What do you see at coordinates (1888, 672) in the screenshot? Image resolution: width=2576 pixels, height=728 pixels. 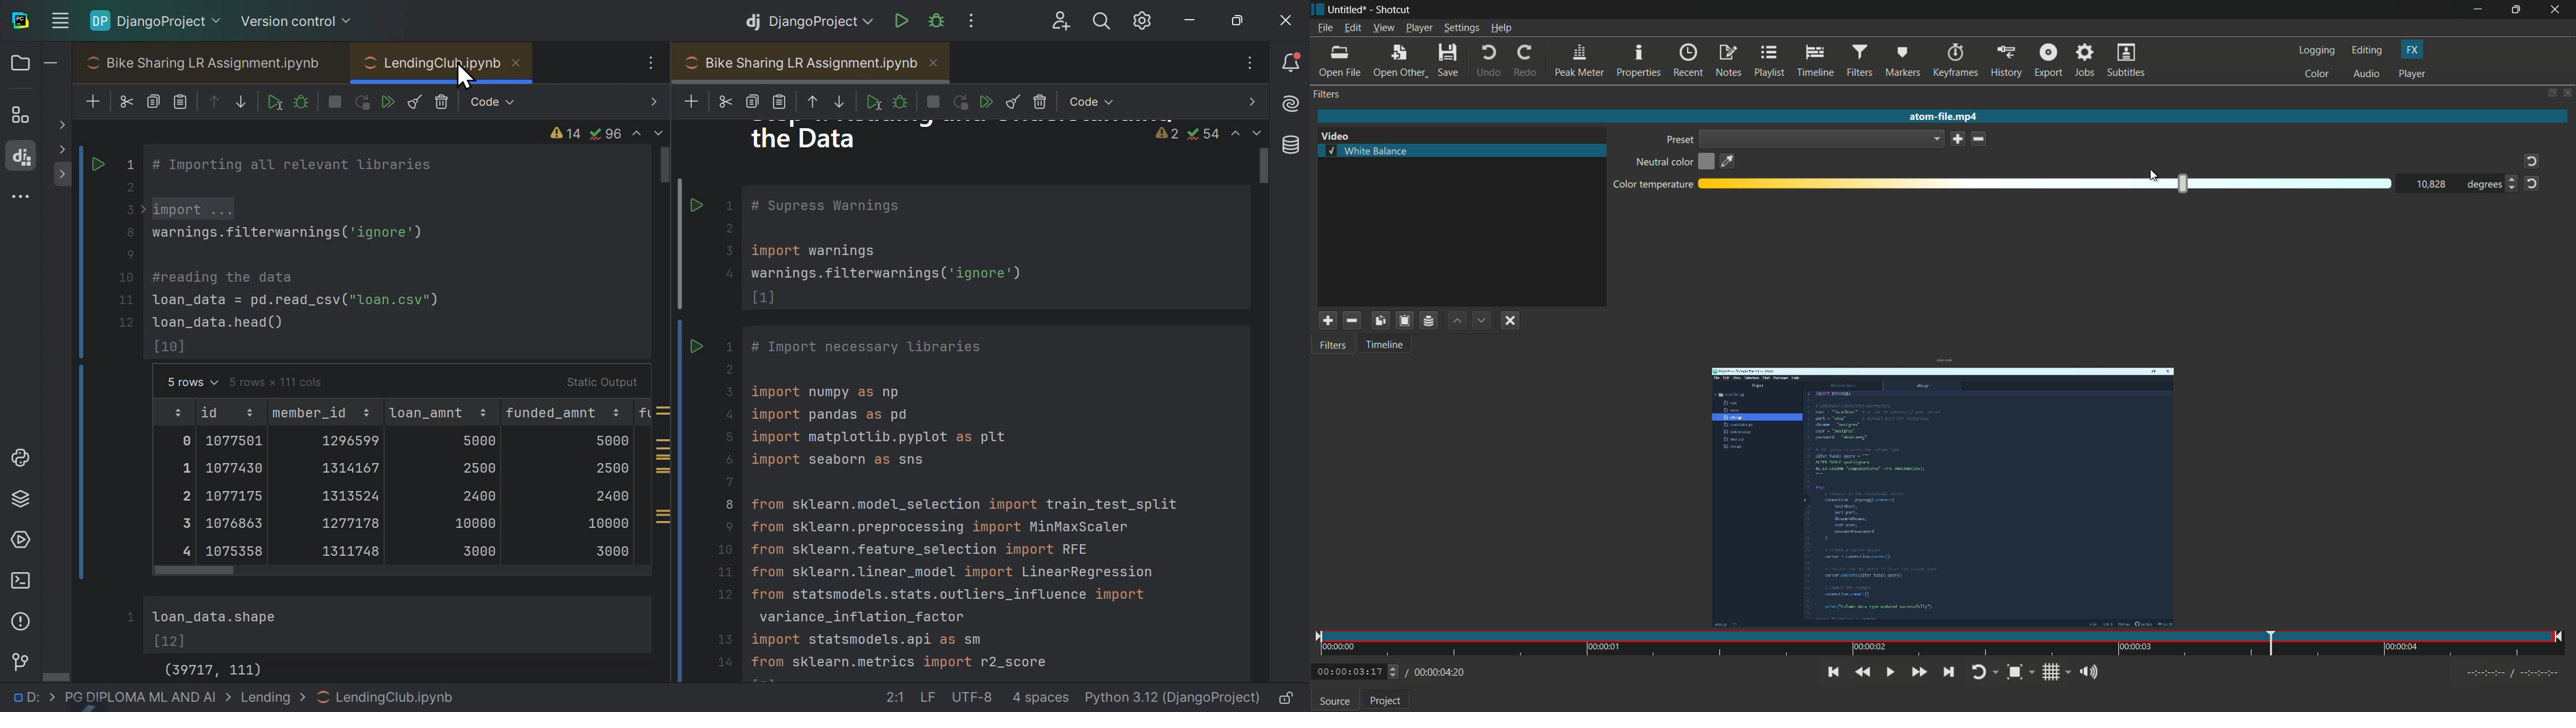 I see `toggle play or pause` at bounding box center [1888, 672].